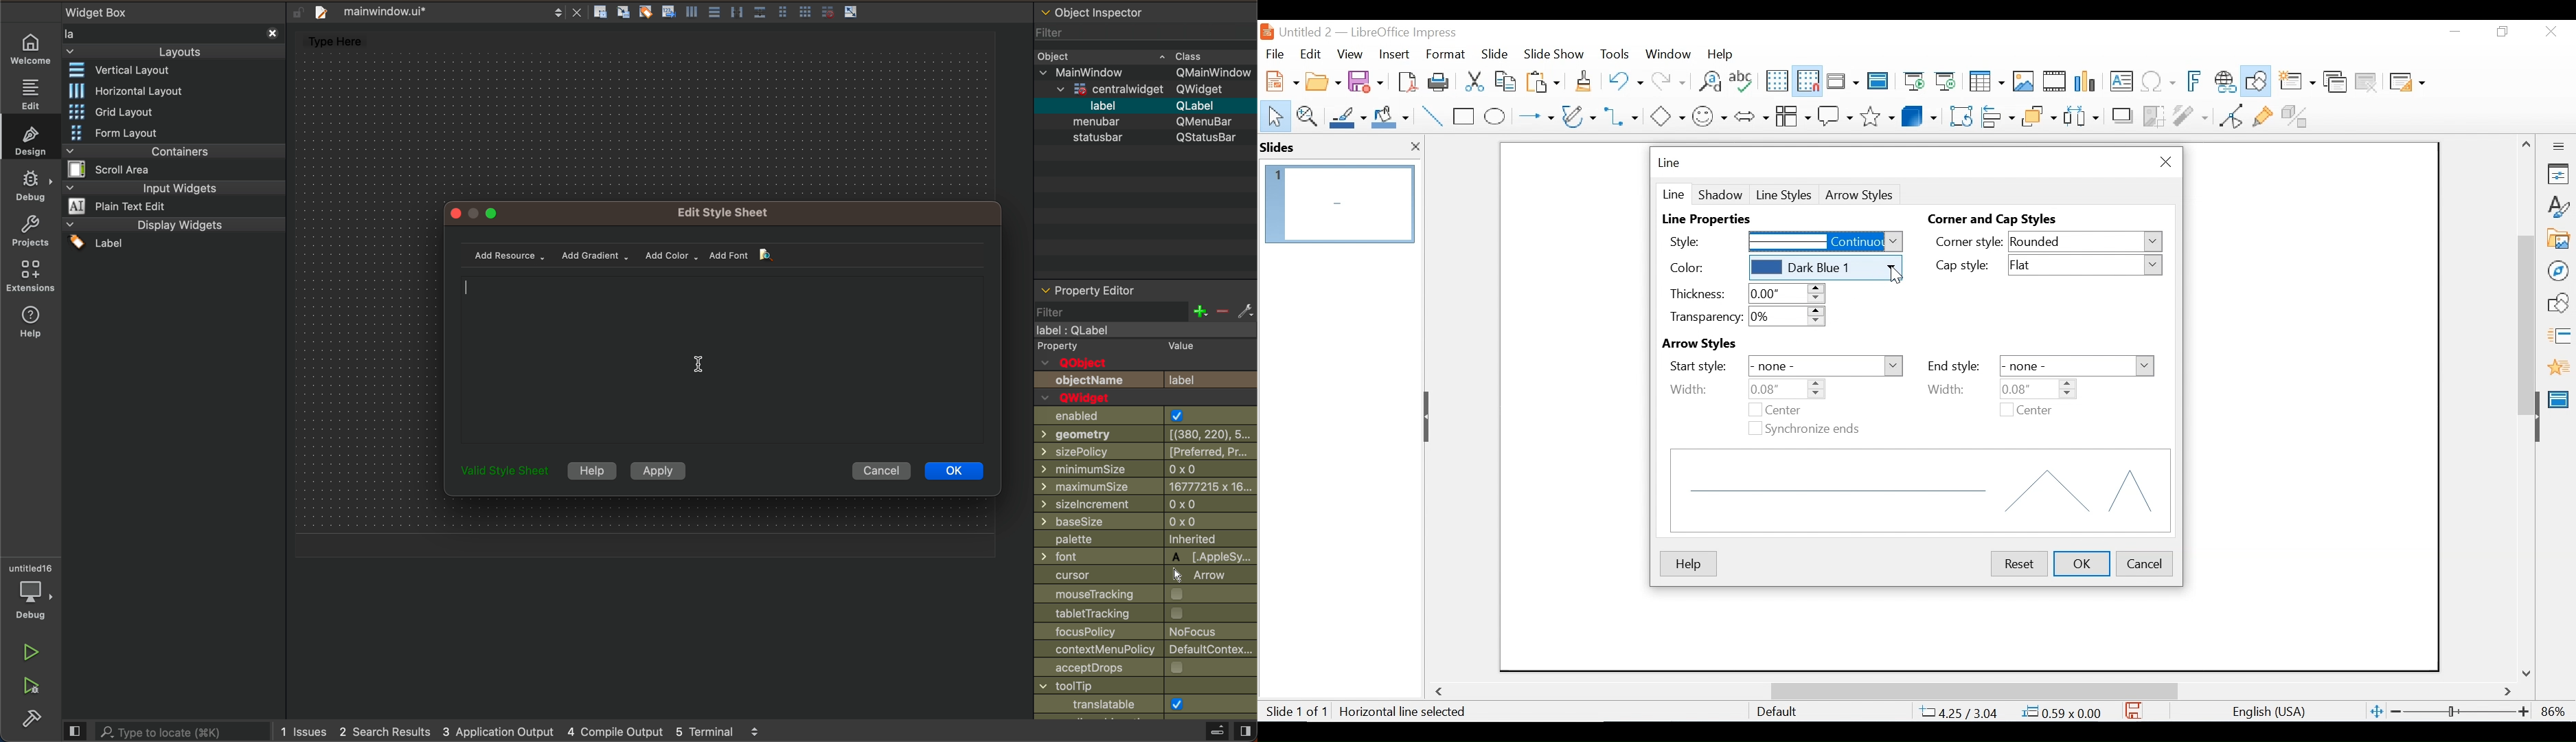 The image size is (2576, 756). Describe the element at coordinates (2262, 712) in the screenshot. I see `English(USA)` at that location.